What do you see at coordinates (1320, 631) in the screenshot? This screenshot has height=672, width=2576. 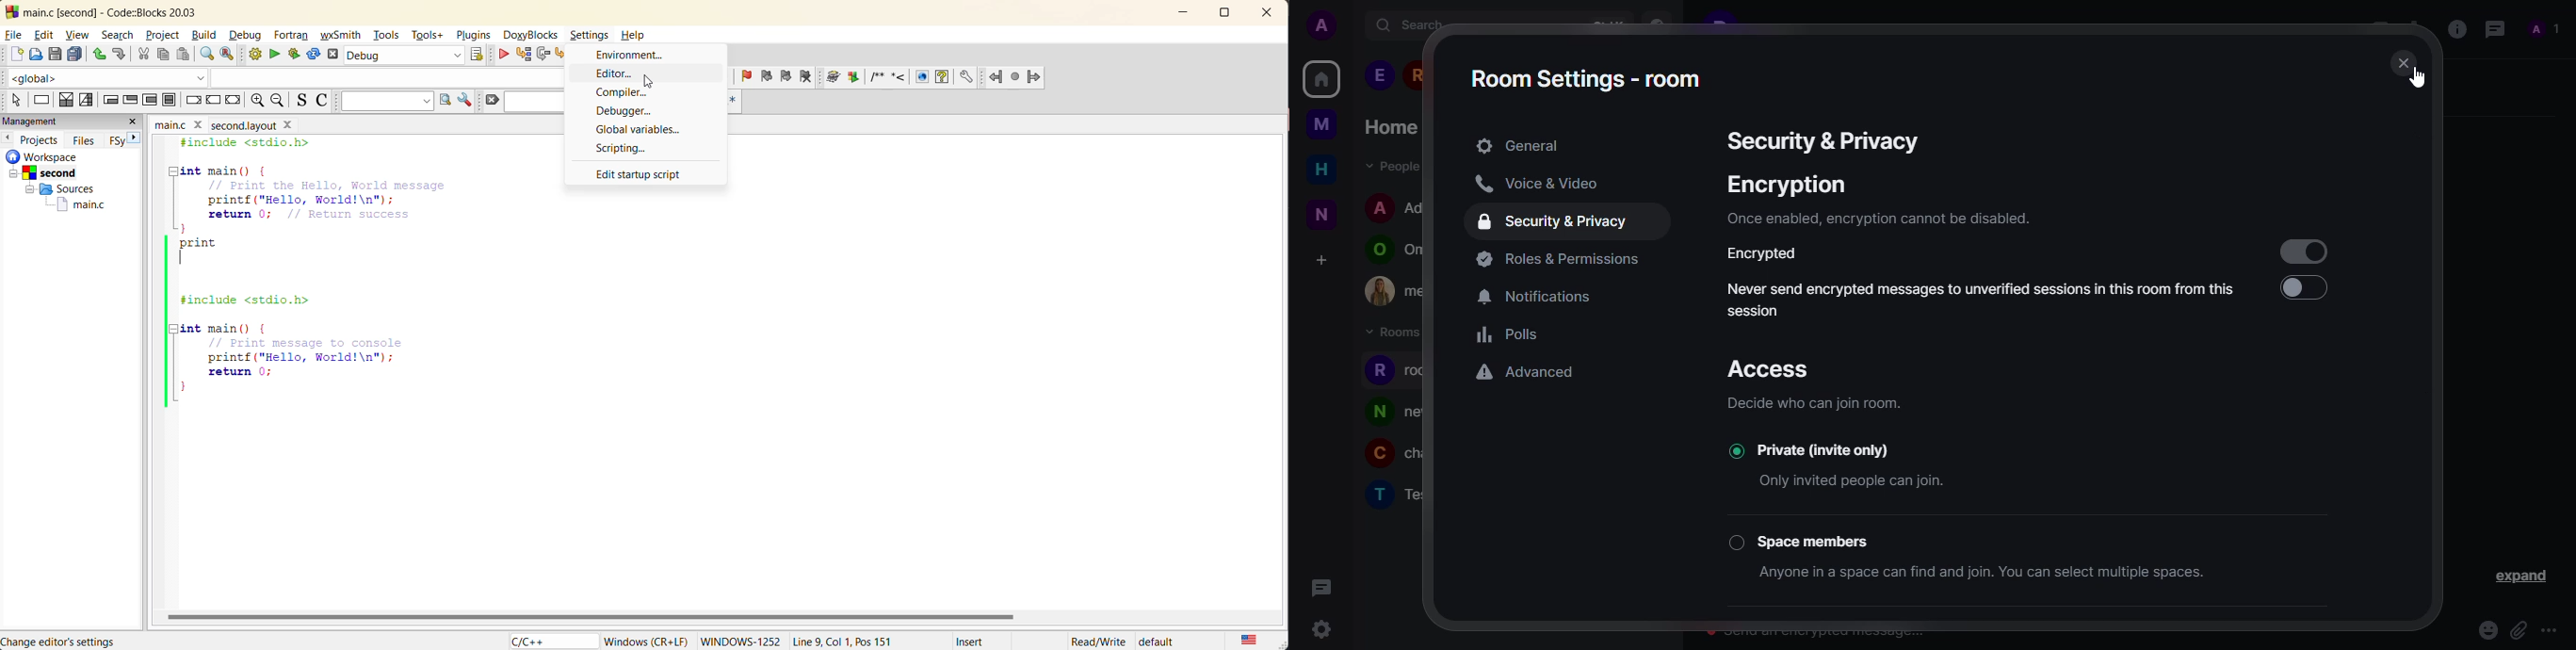 I see `settings` at bounding box center [1320, 631].